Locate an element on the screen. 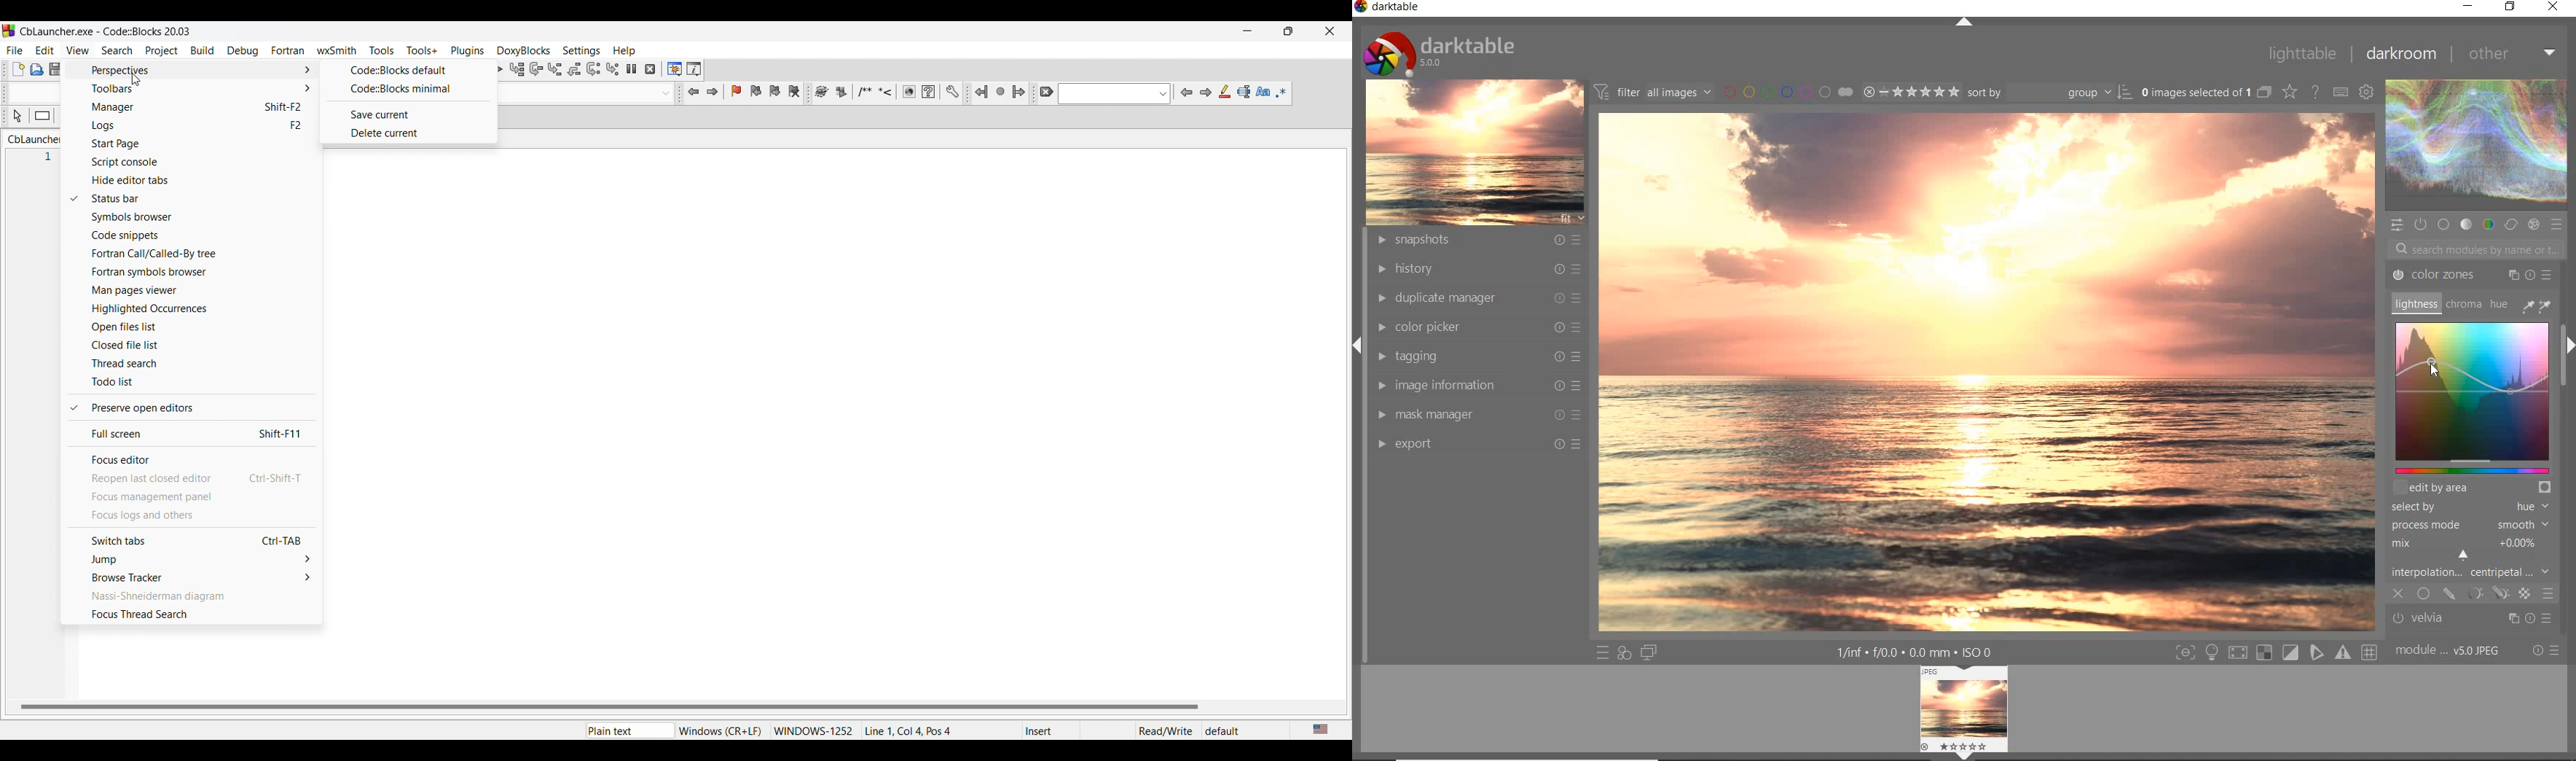  Previous is located at coordinates (1187, 92).